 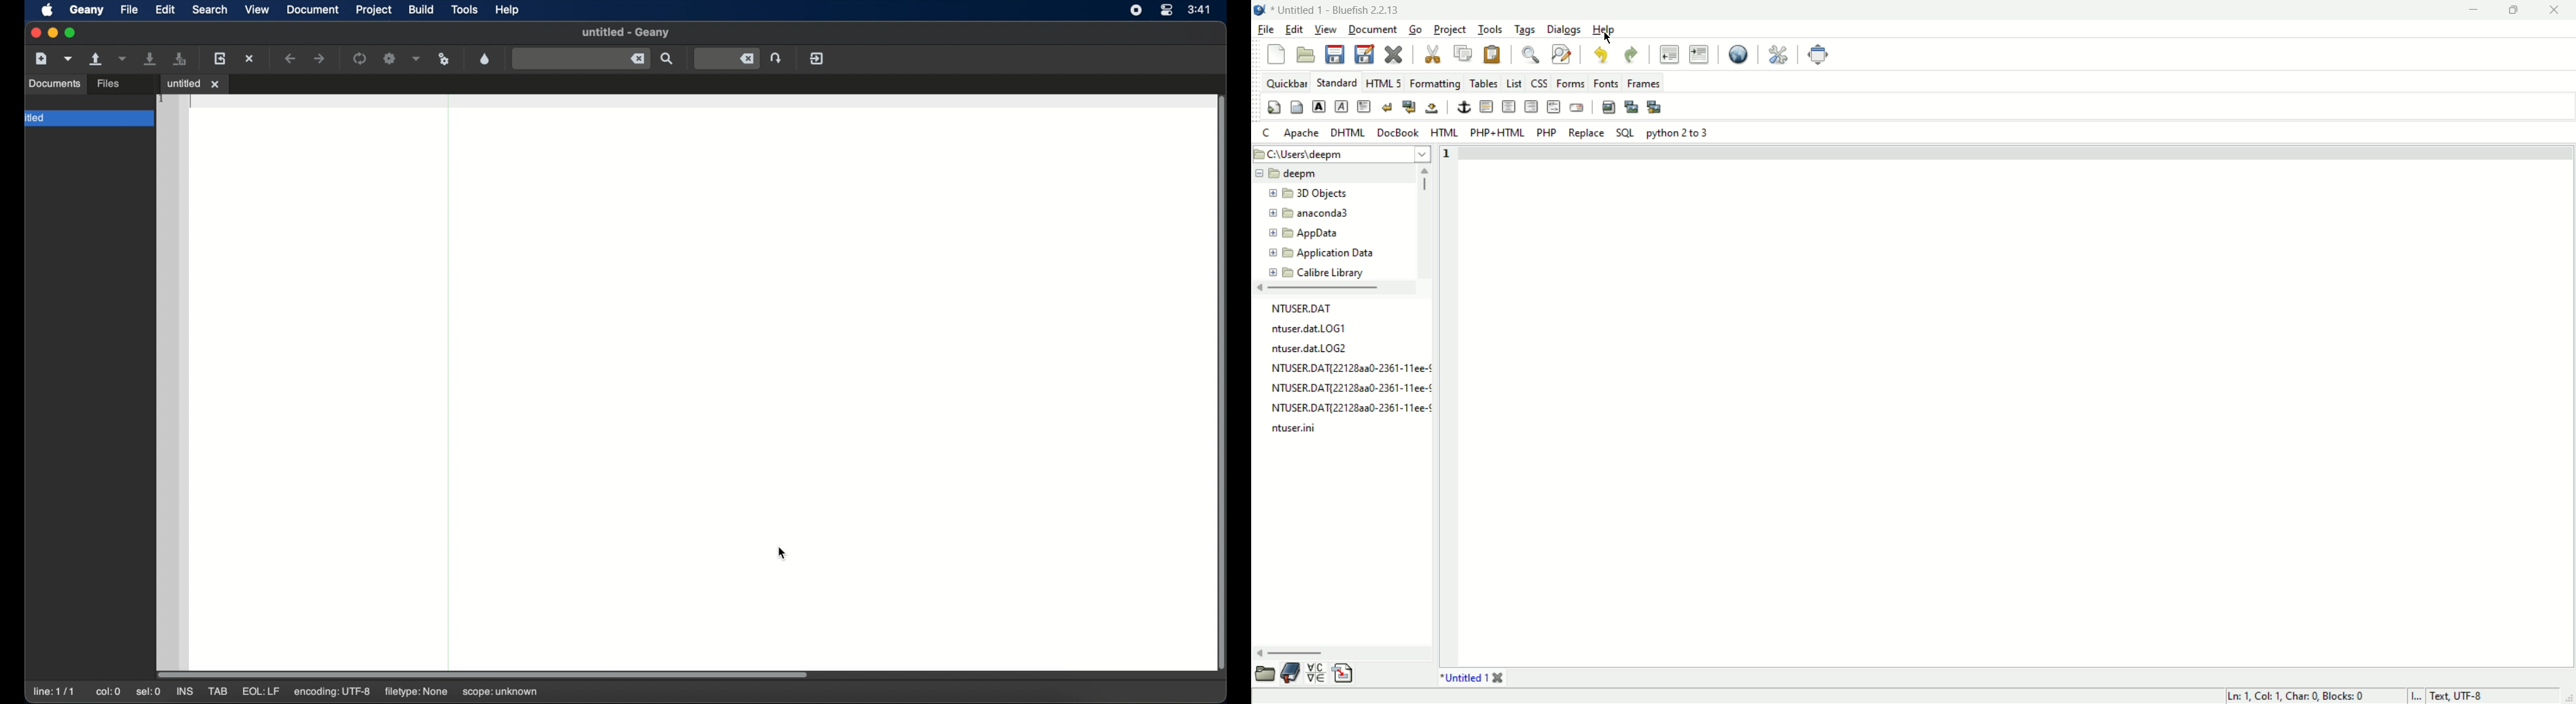 I want to click on list, so click(x=1516, y=84).